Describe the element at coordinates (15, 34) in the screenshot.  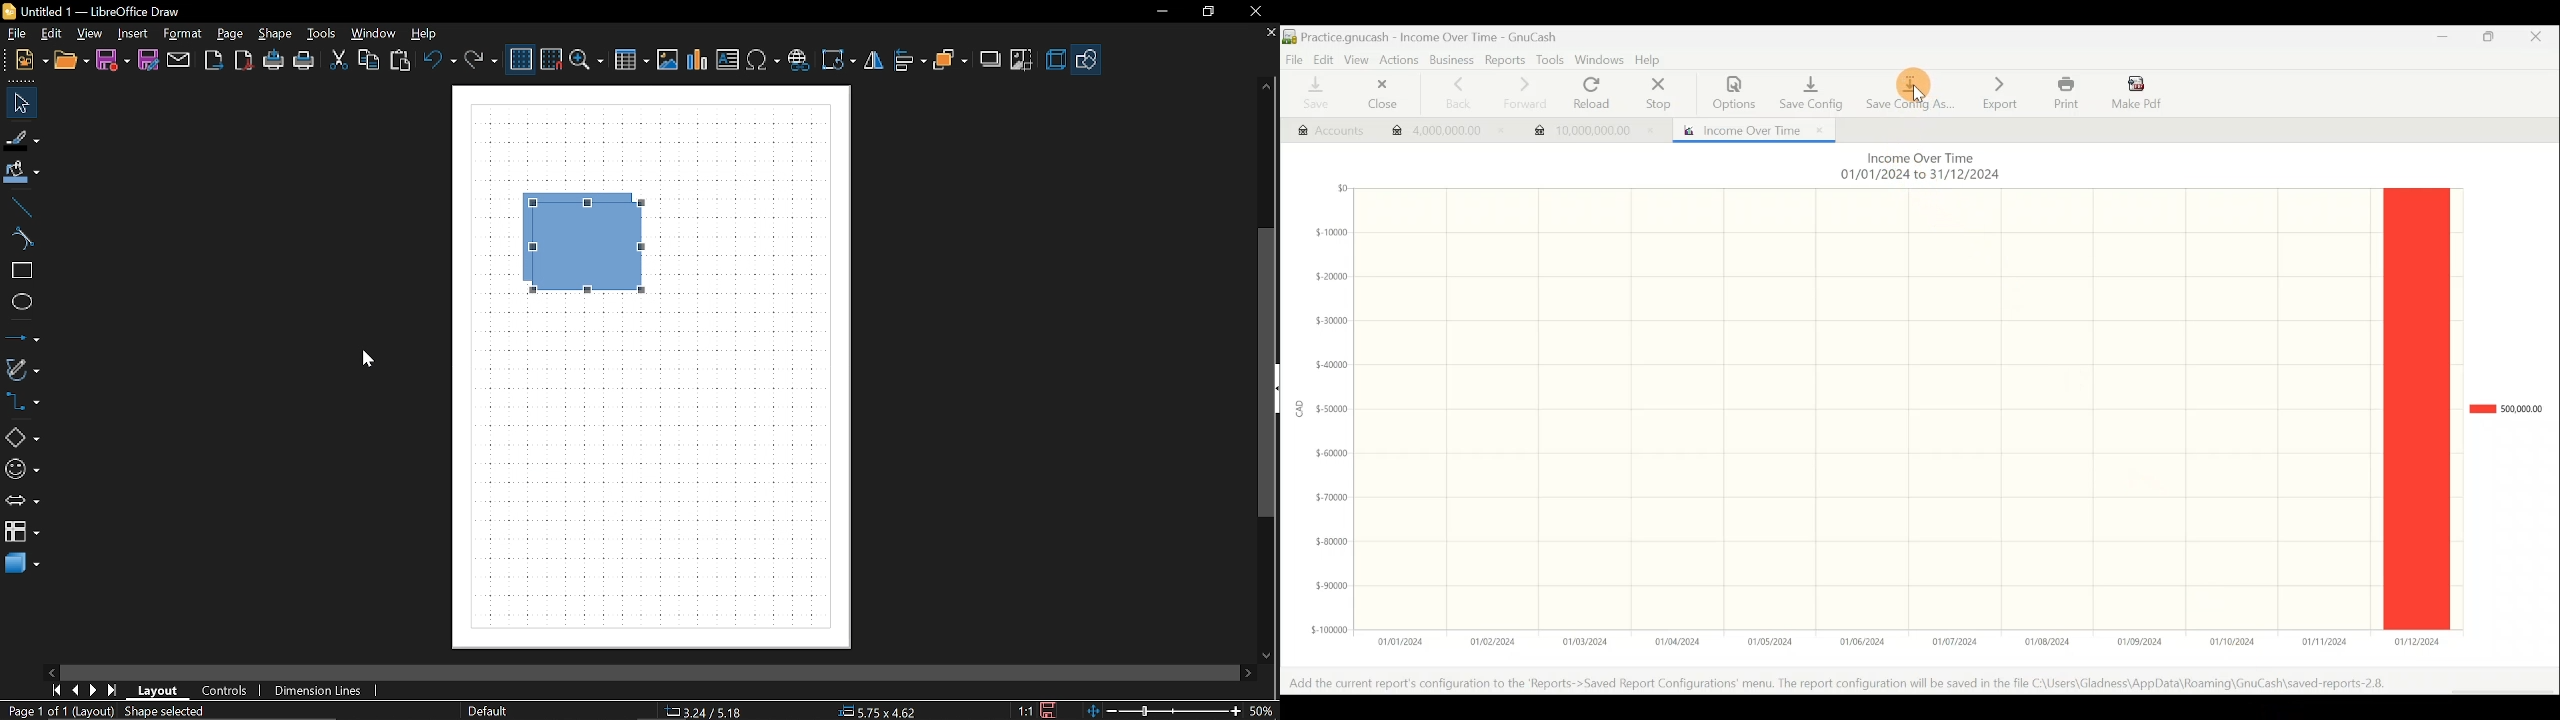
I see `File` at that location.